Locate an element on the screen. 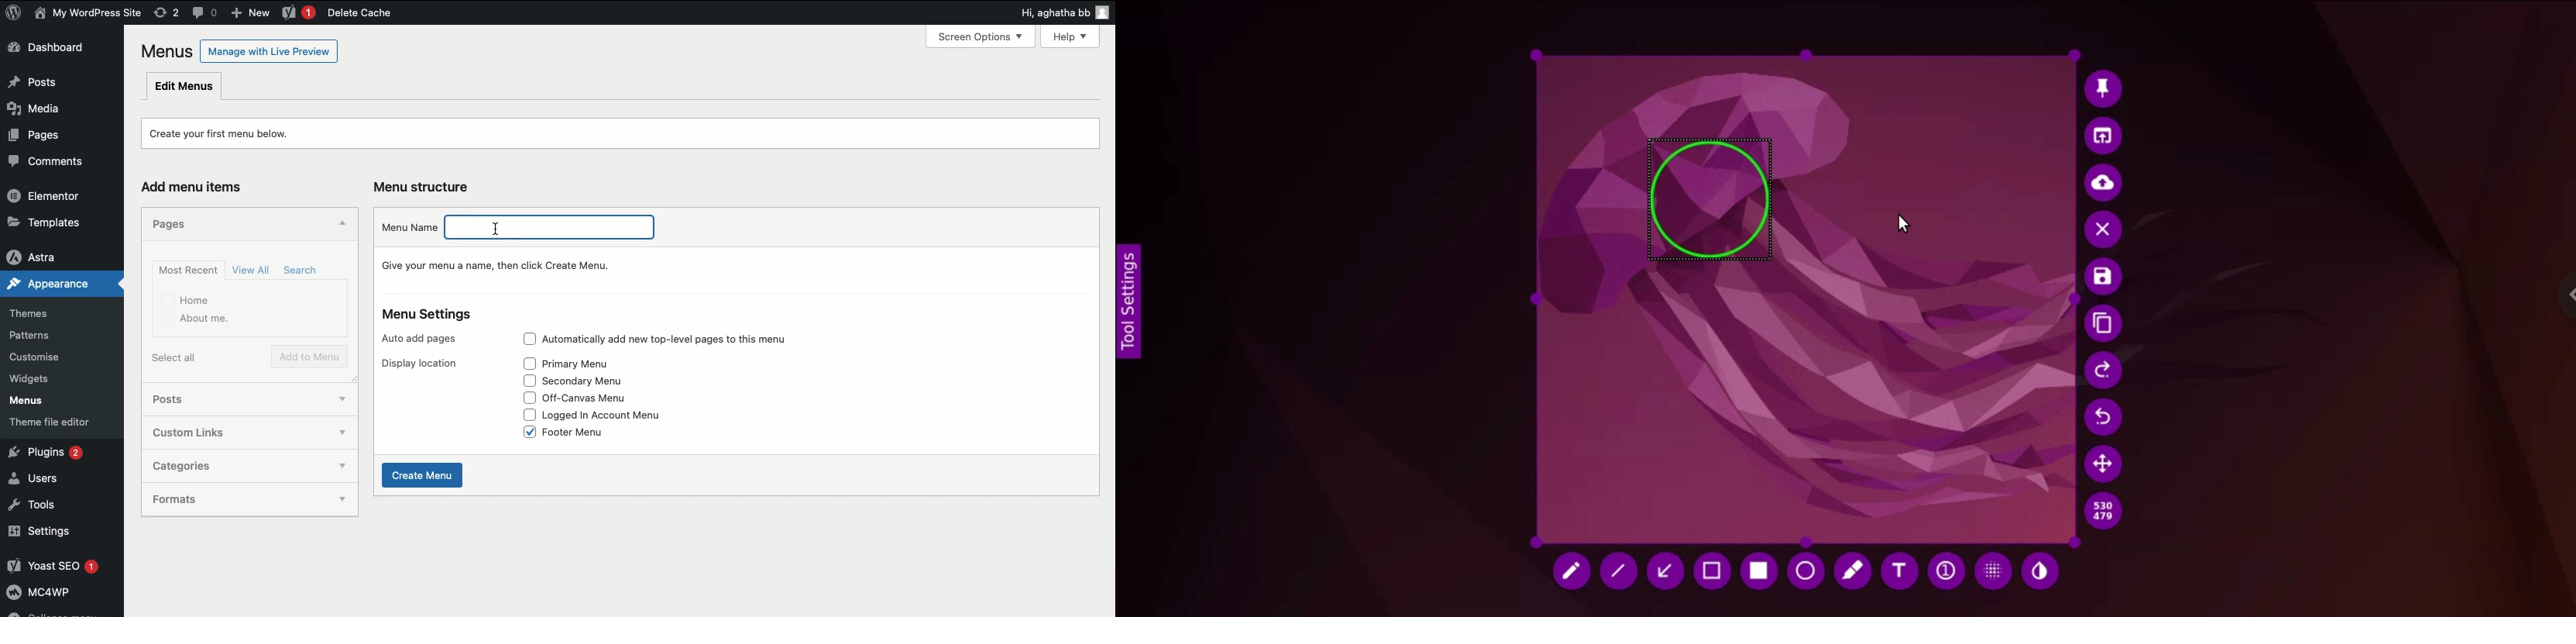 The width and height of the screenshot is (2576, 644). Add menu items is located at coordinates (195, 186).